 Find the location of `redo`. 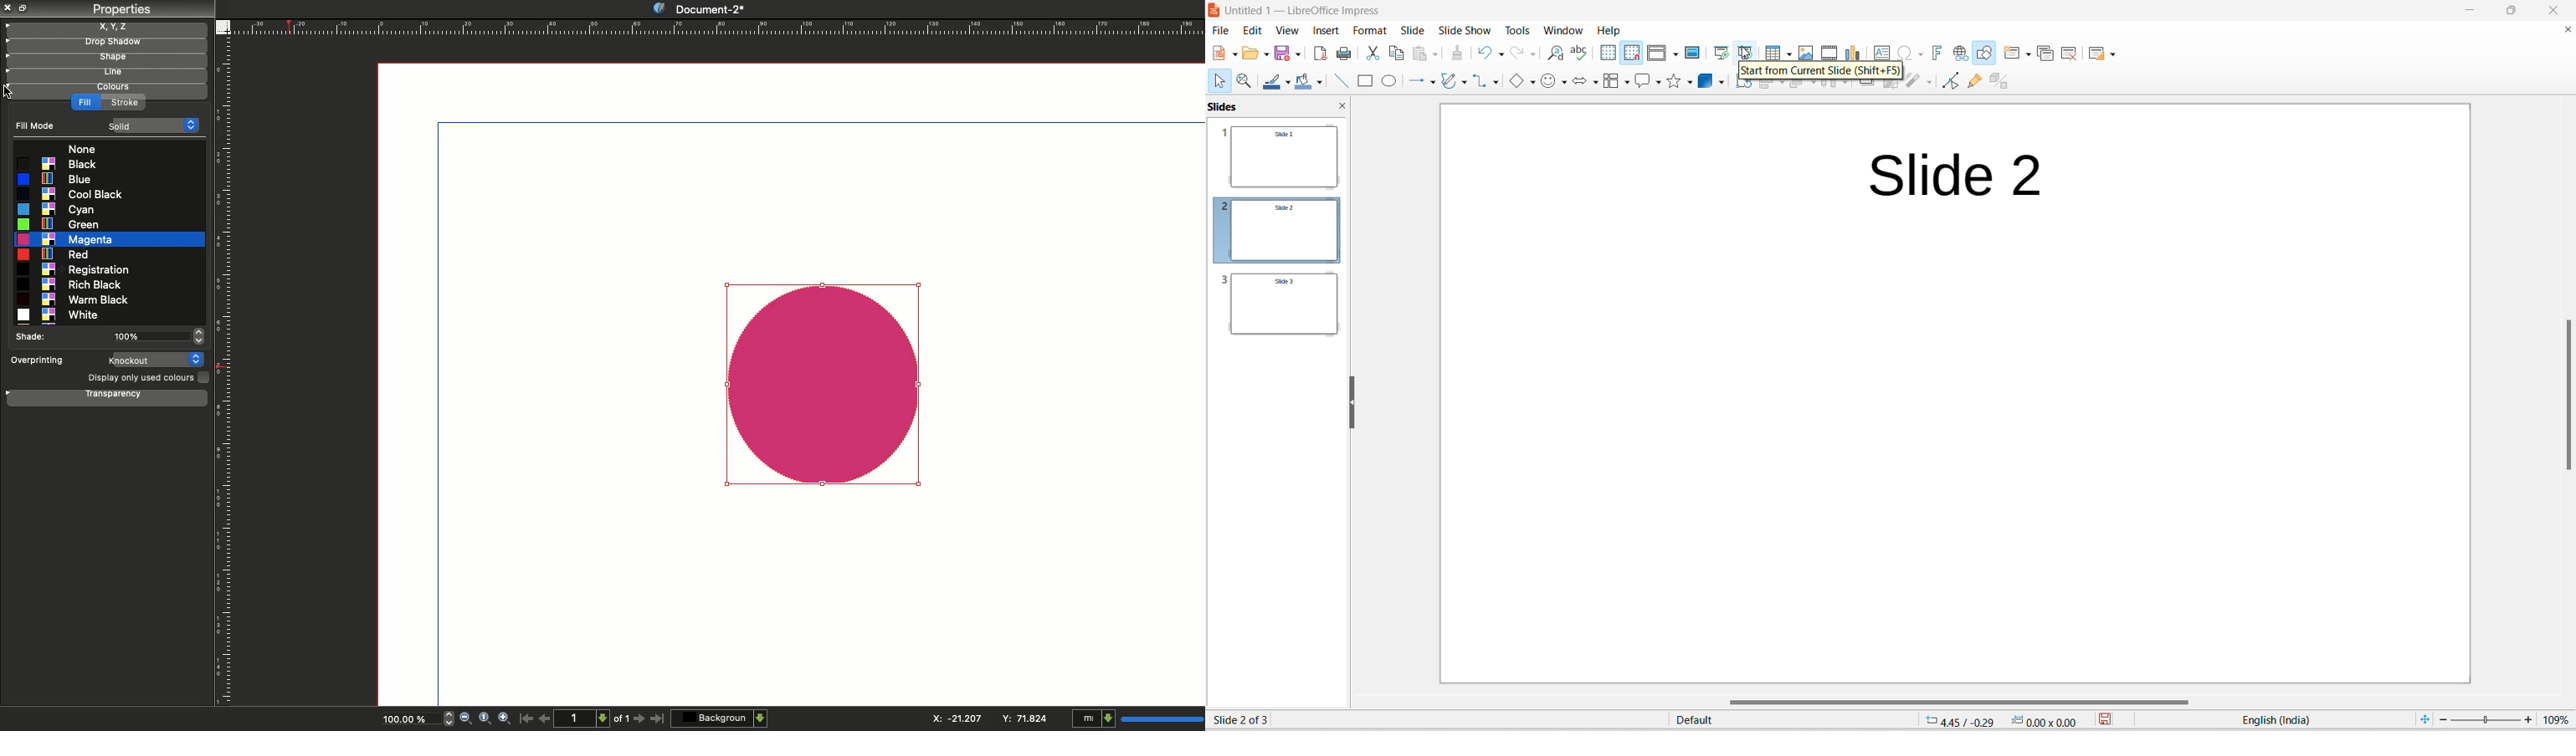

redo is located at coordinates (1519, 55).